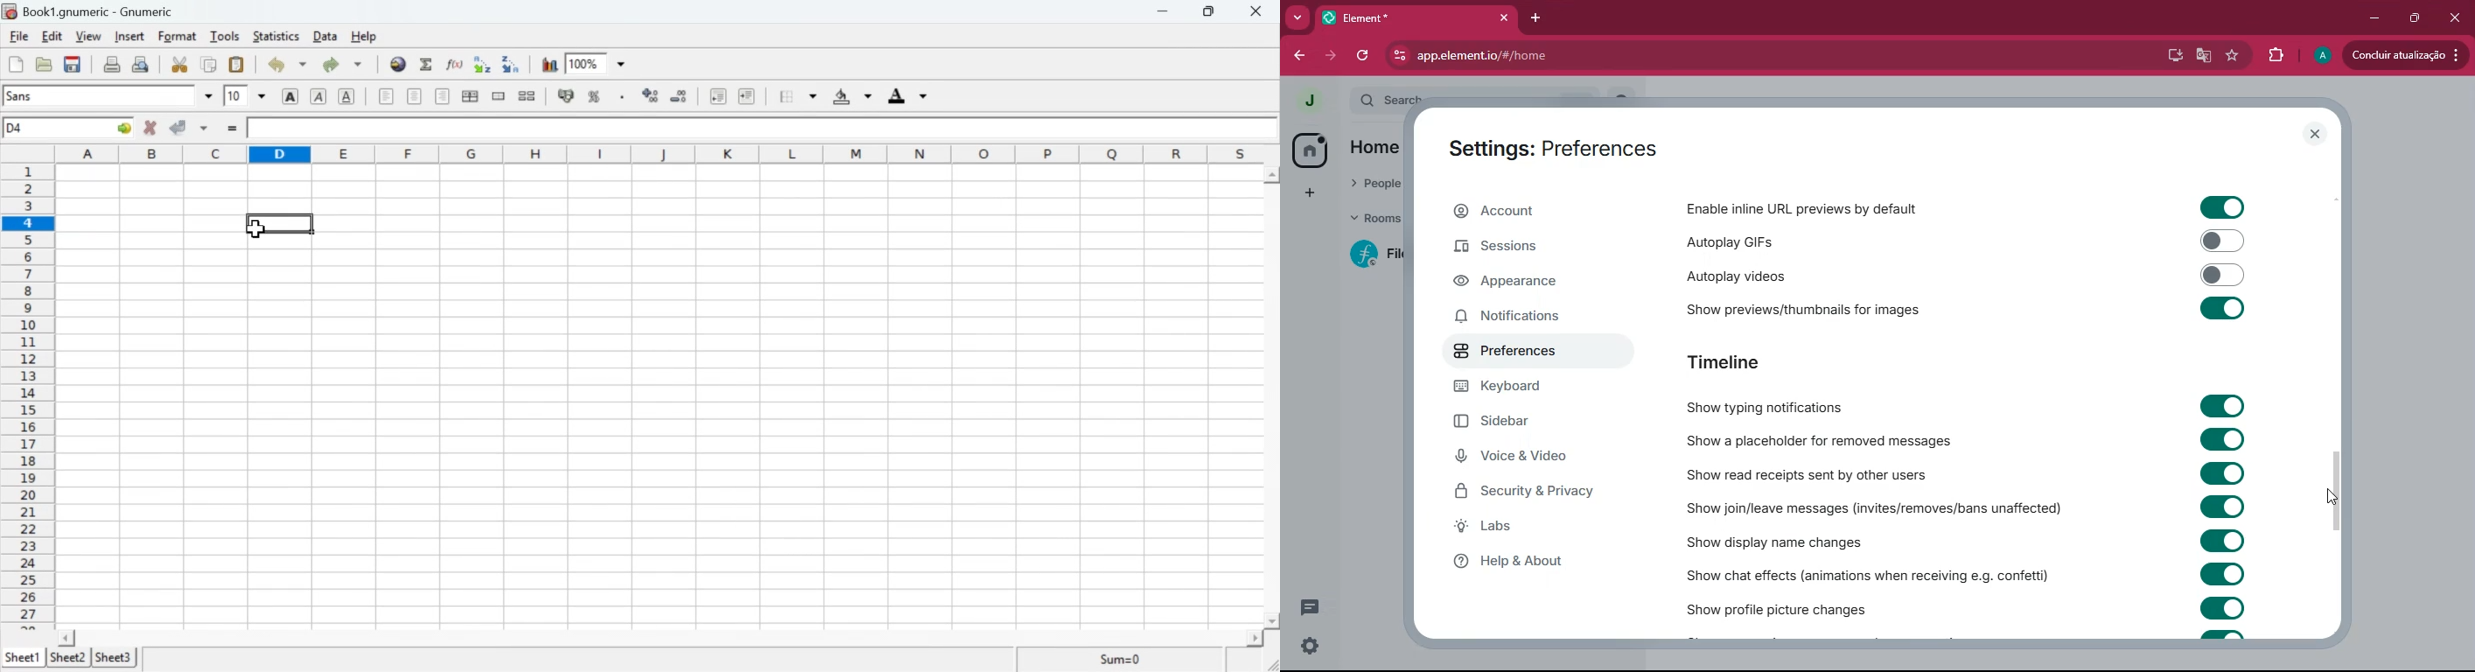 Image resolution: width=2492 pixels, height=672 pixels. I want to click on Format selection as accounting, so click(565, 96).